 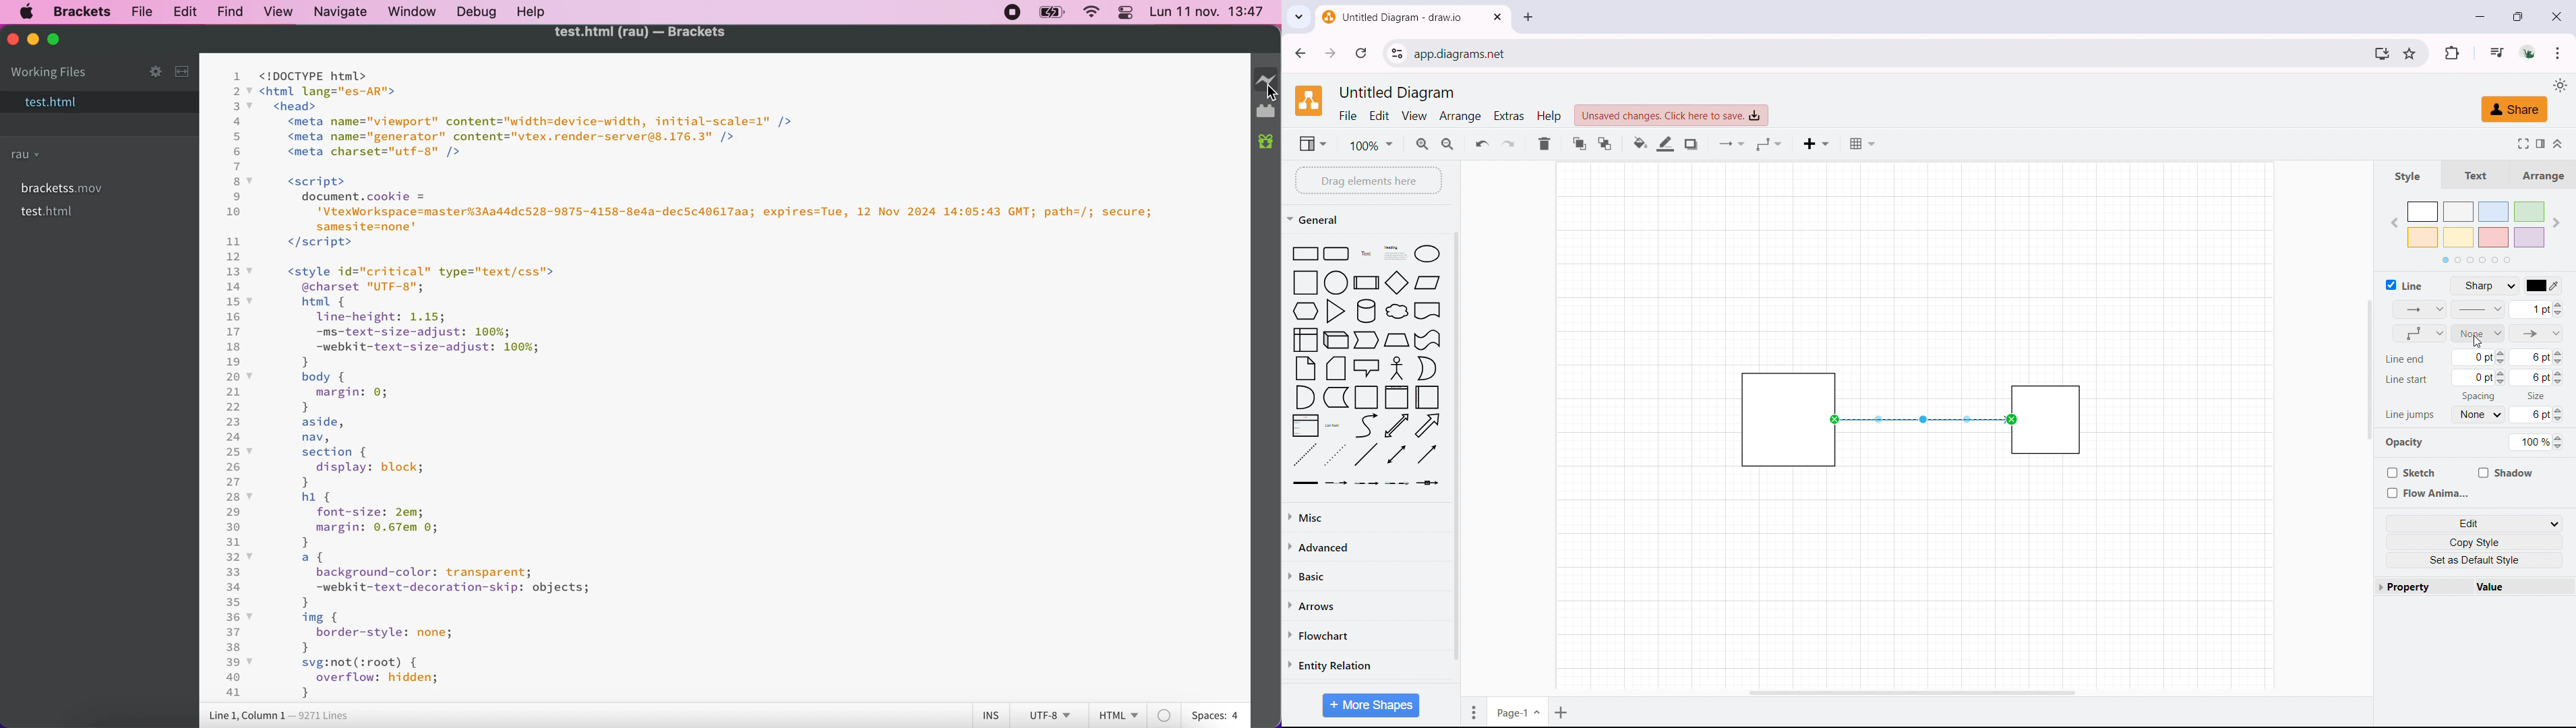 What do you see at coordinates (1528, 17) in the screenshot?
I see `close tab` at bounding box center [1528, 17].